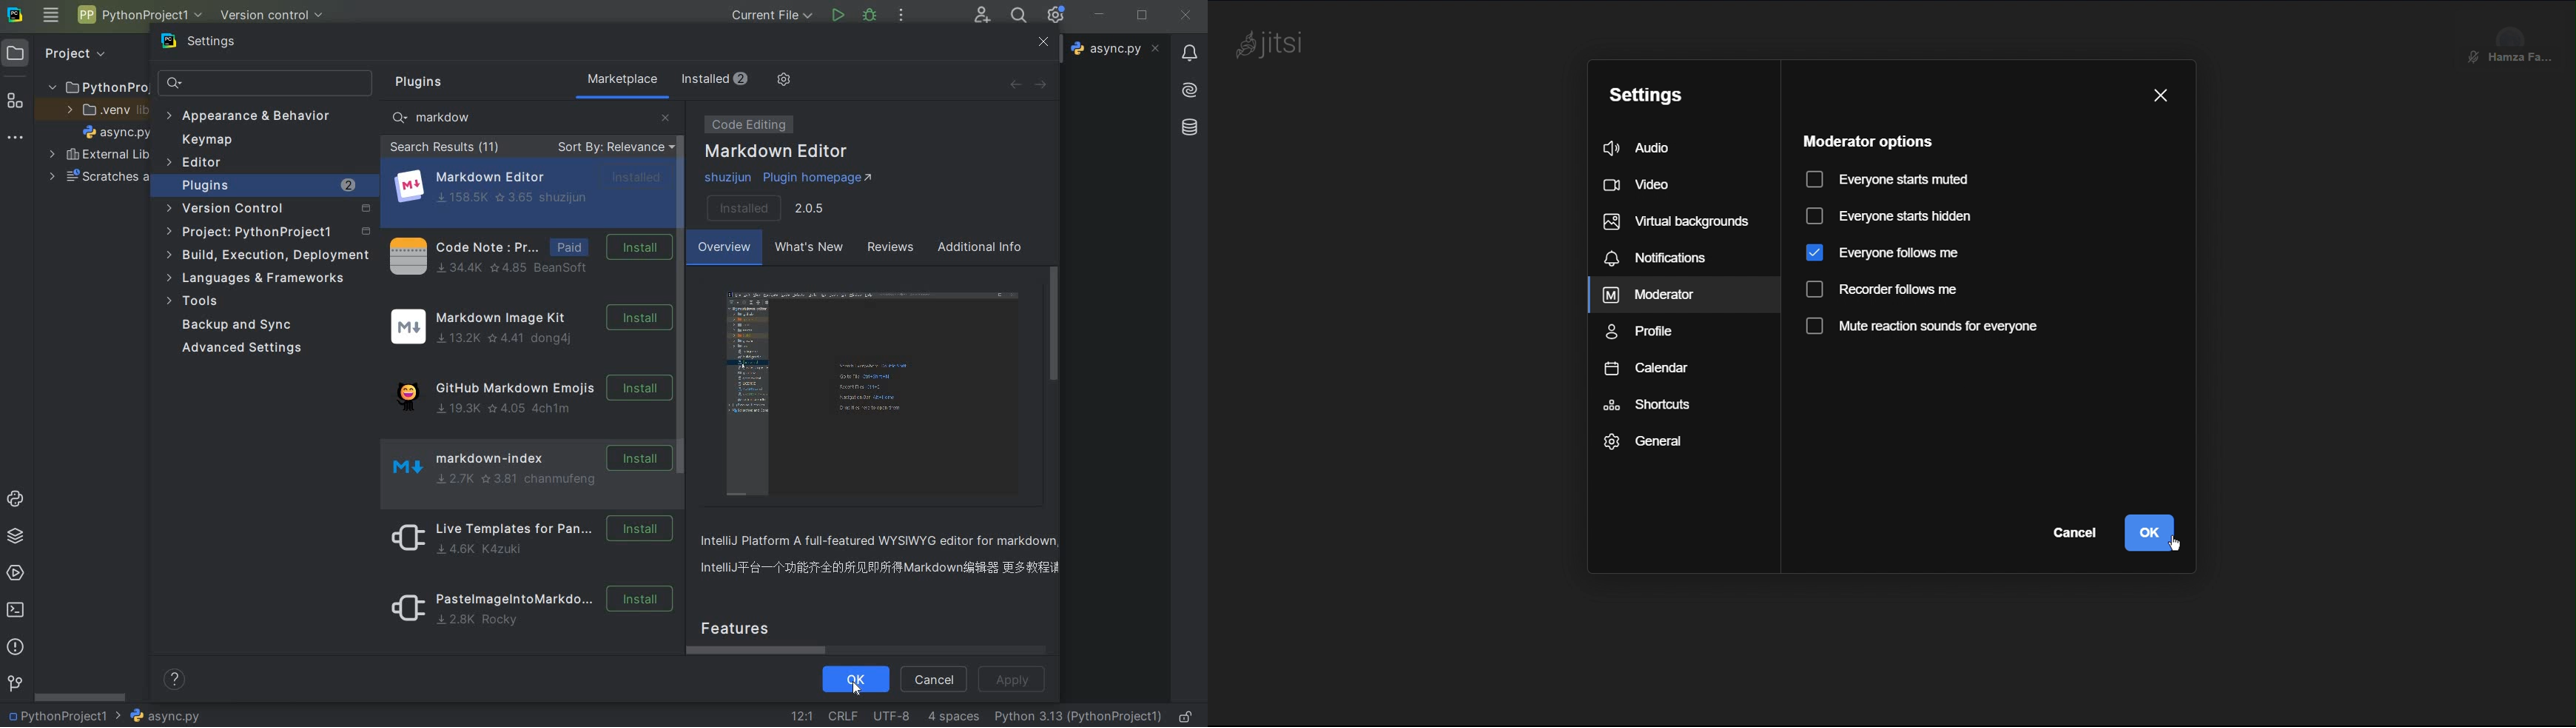 This screenshot has height=728, width=2576. I want to click on services, so click(15, 572).